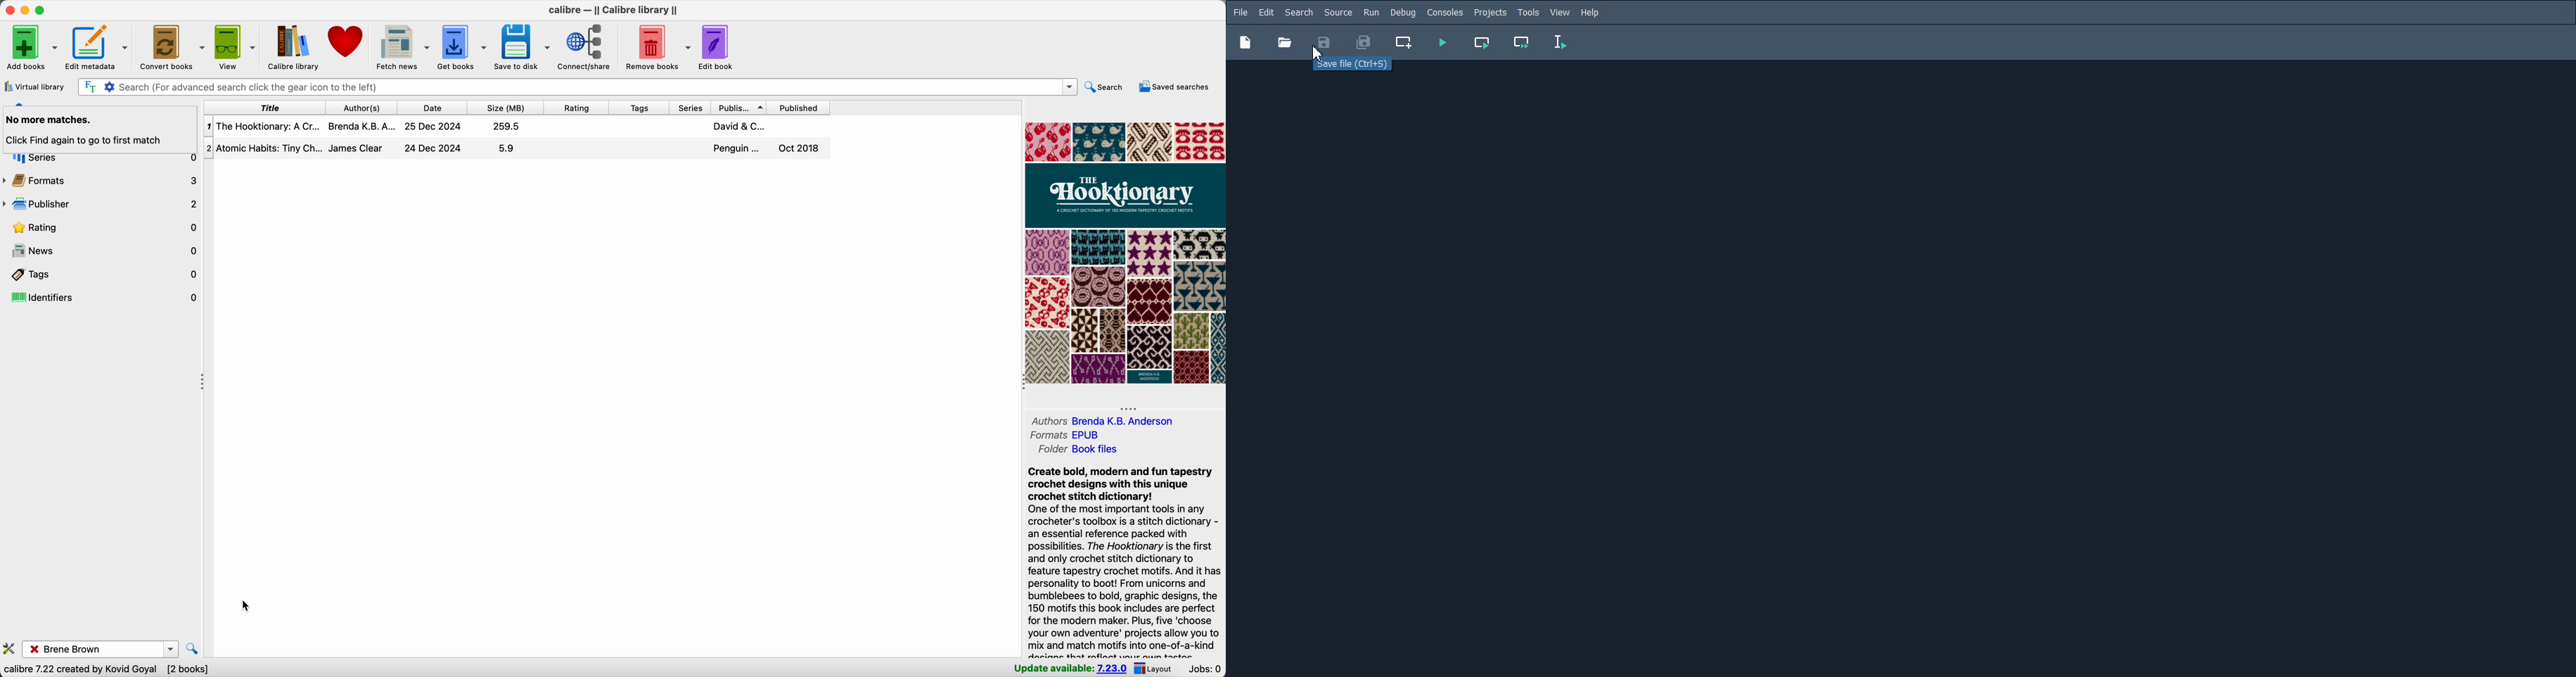  I want to click on title, so click(265, 108).